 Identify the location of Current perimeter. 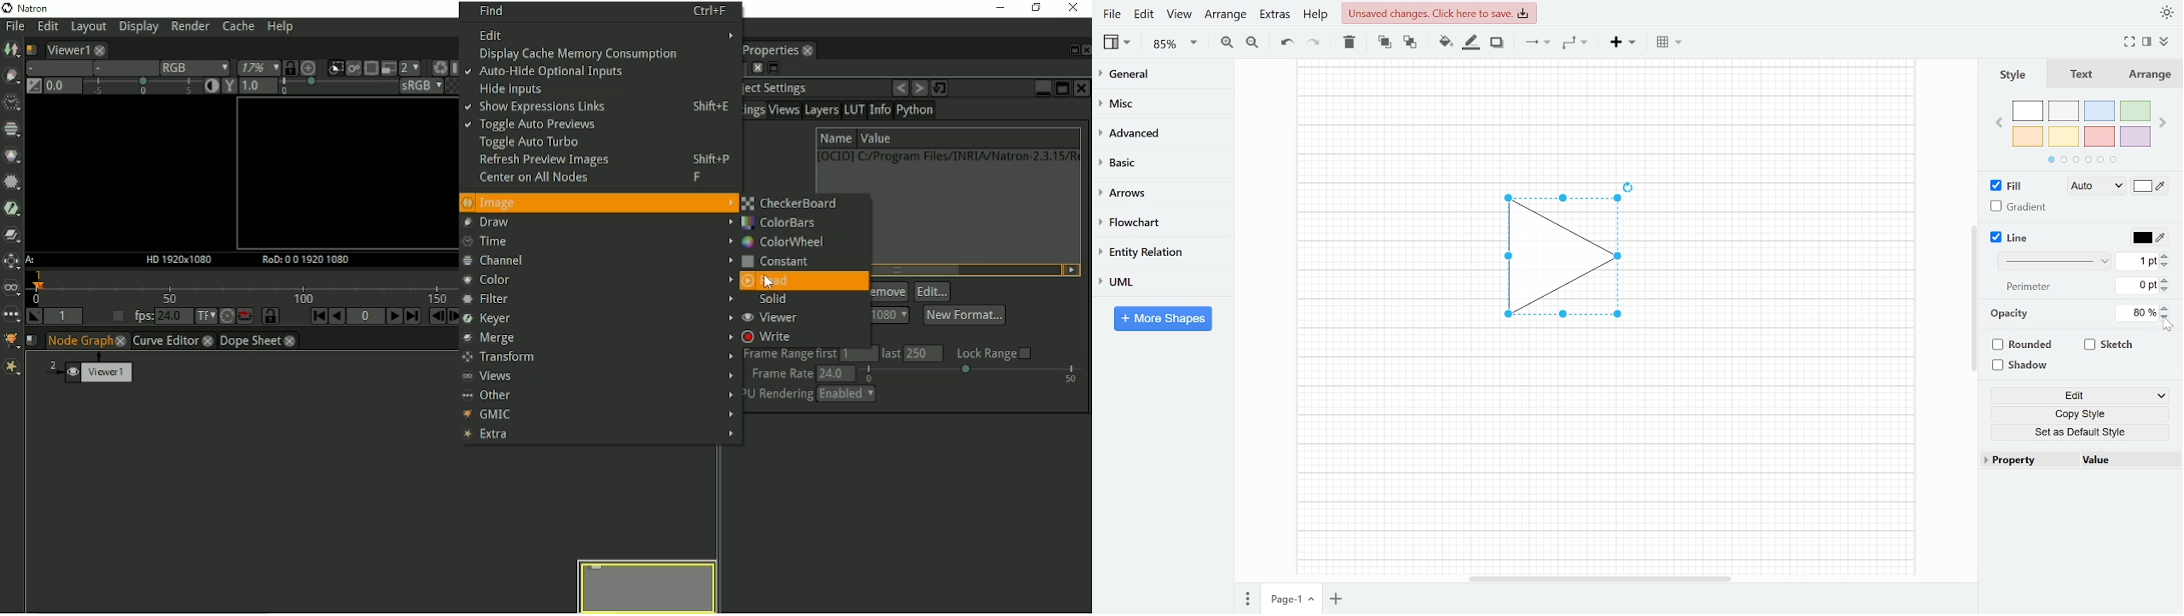
(2138, 287).